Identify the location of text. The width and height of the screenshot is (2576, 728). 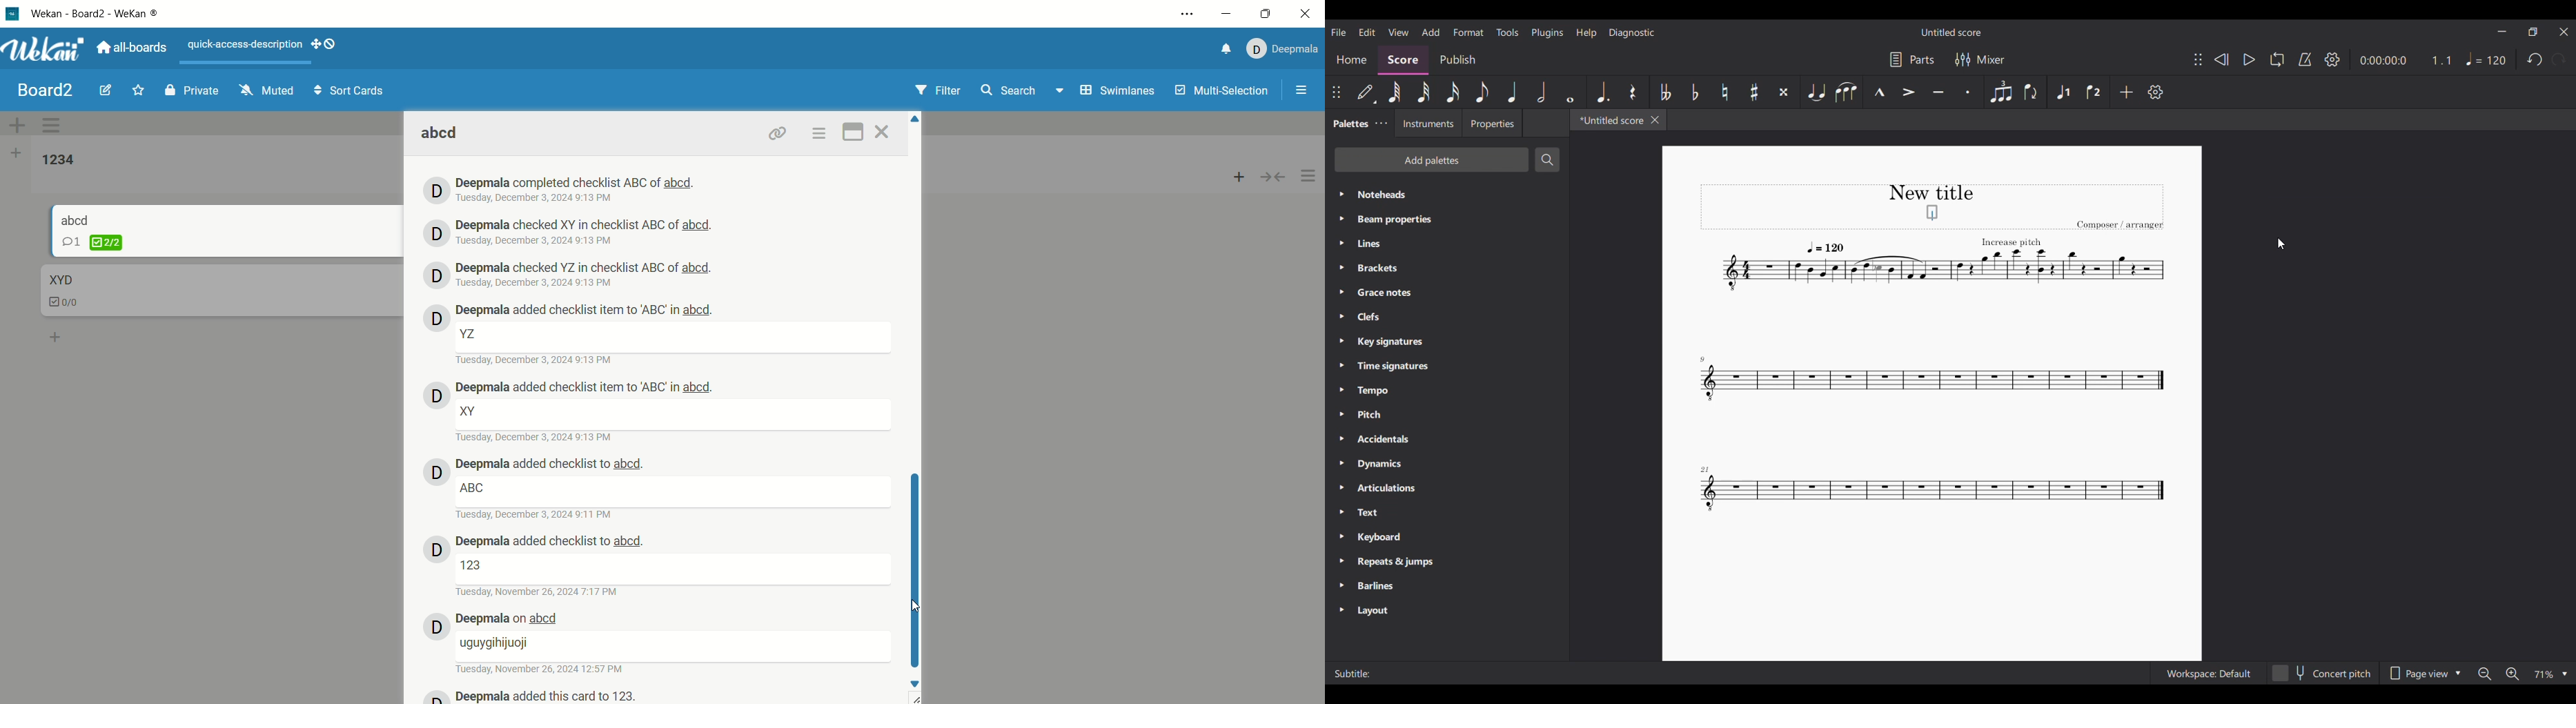
(472, 488).